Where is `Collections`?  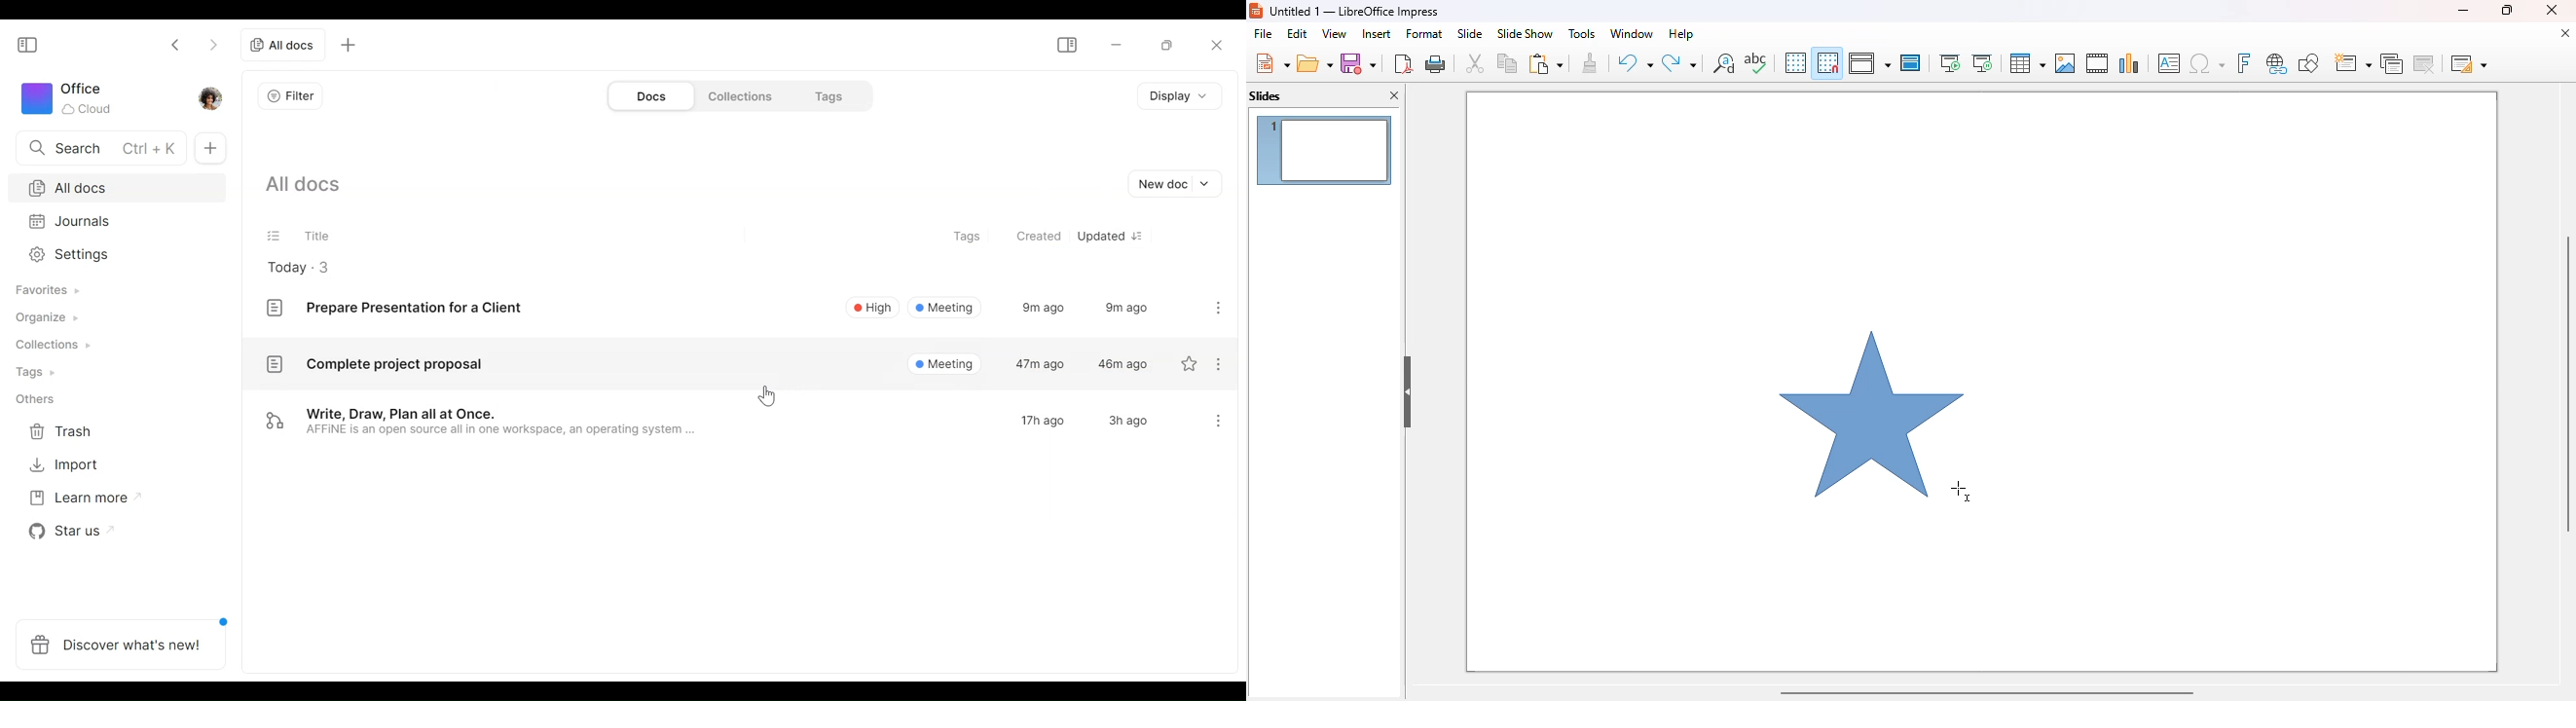
Collections is located at coordinates (743, 95).